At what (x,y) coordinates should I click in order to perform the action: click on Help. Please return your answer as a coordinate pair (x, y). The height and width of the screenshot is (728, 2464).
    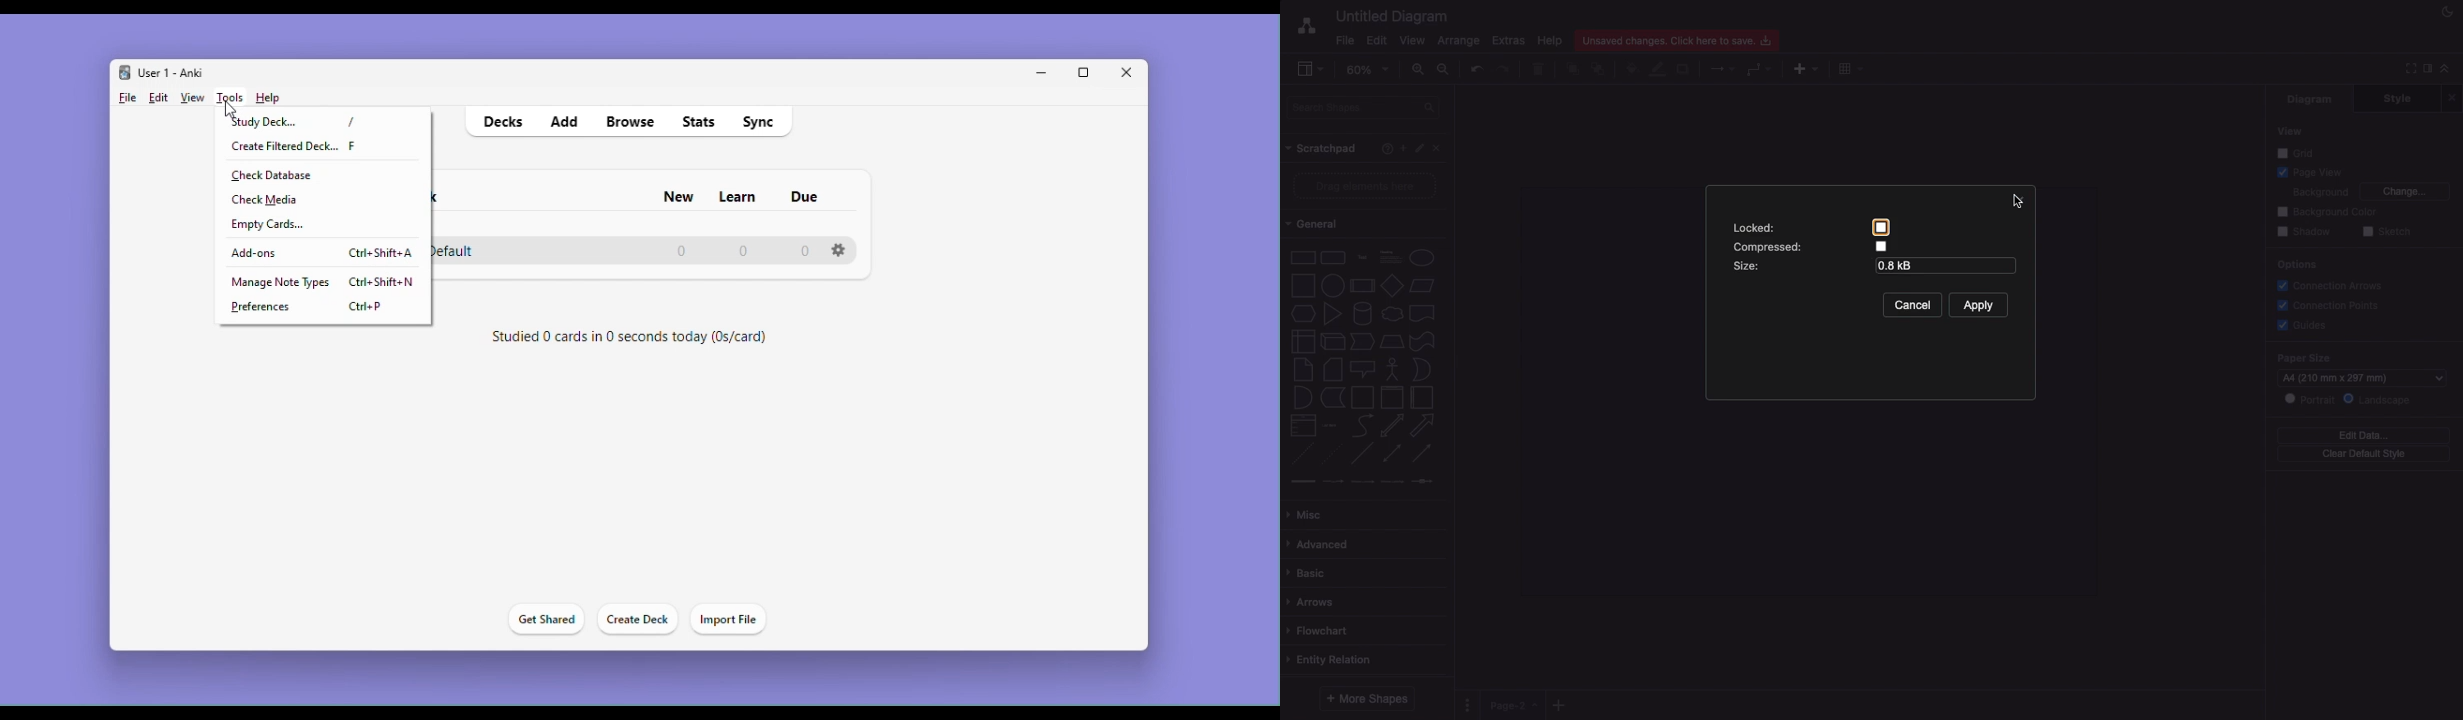
    Looking at the image, I should click on (271, 99).